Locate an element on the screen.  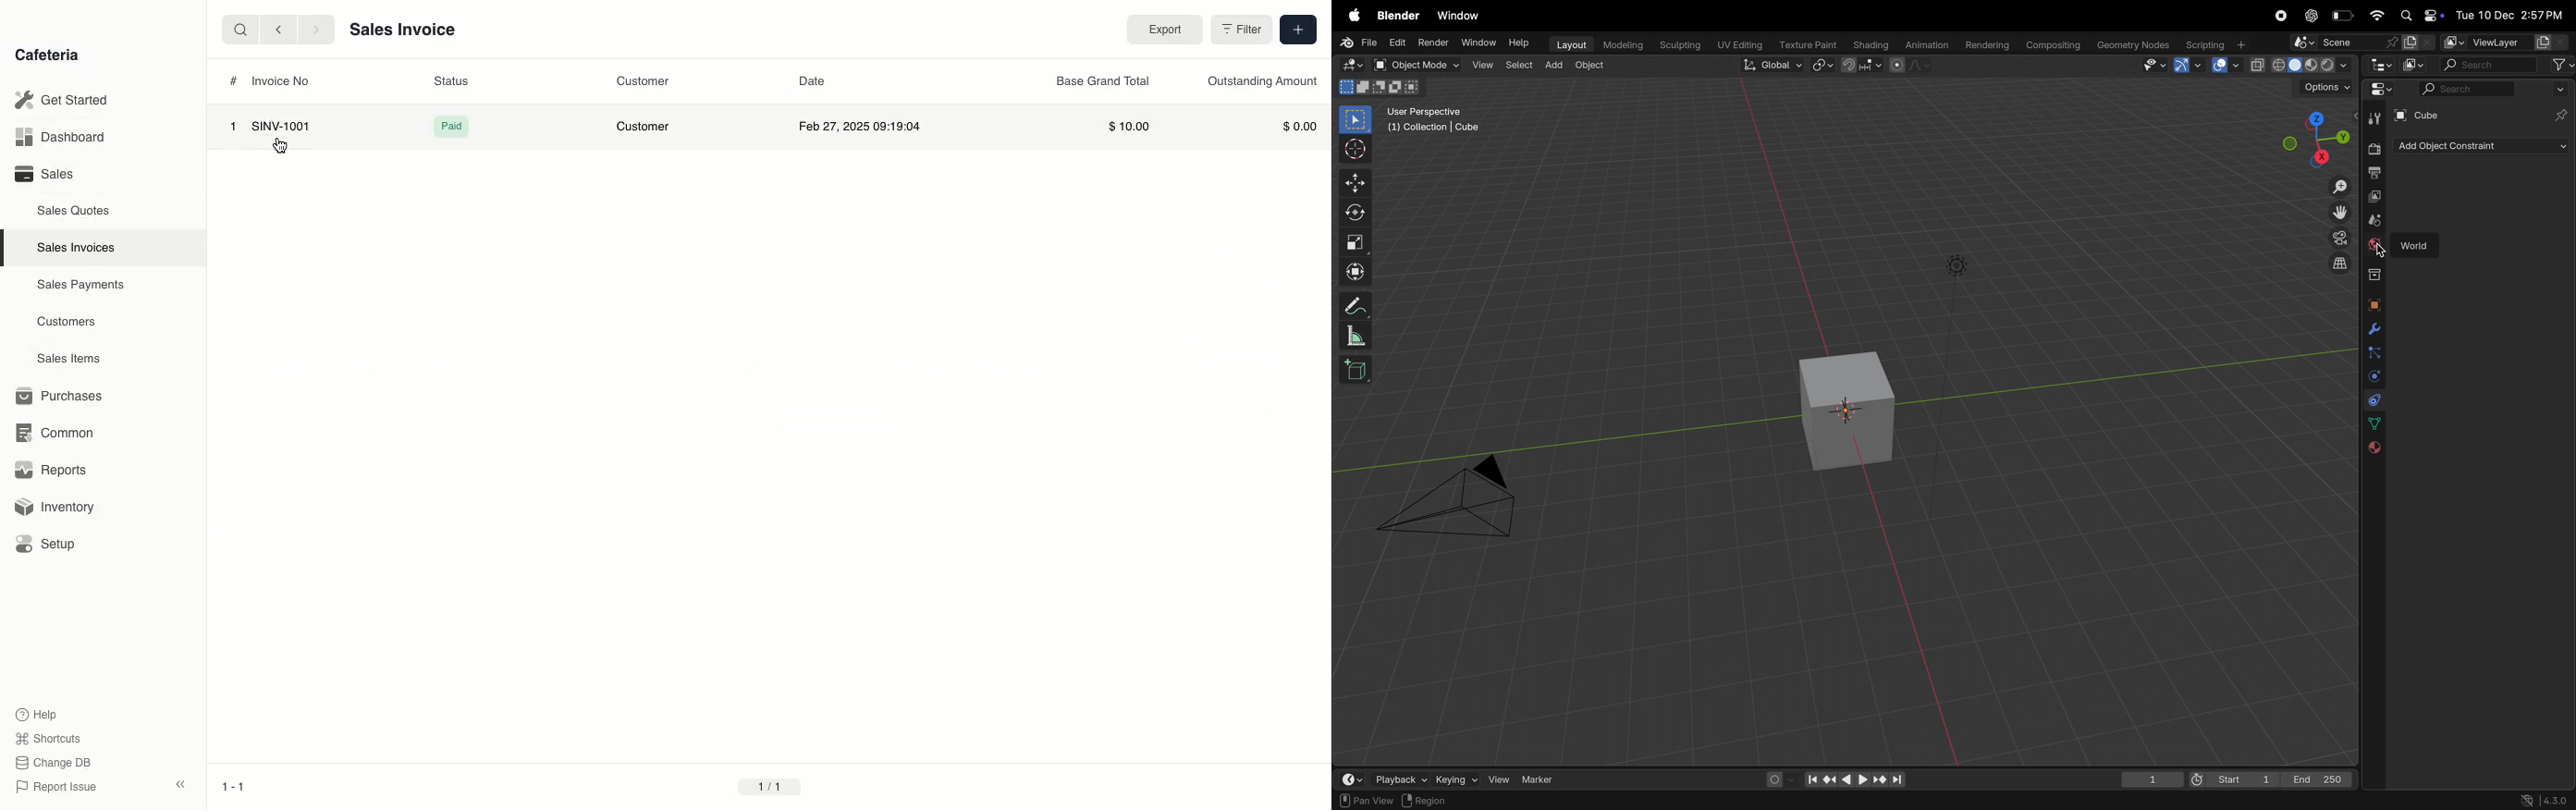
End is located at coordinates (2320, 778).